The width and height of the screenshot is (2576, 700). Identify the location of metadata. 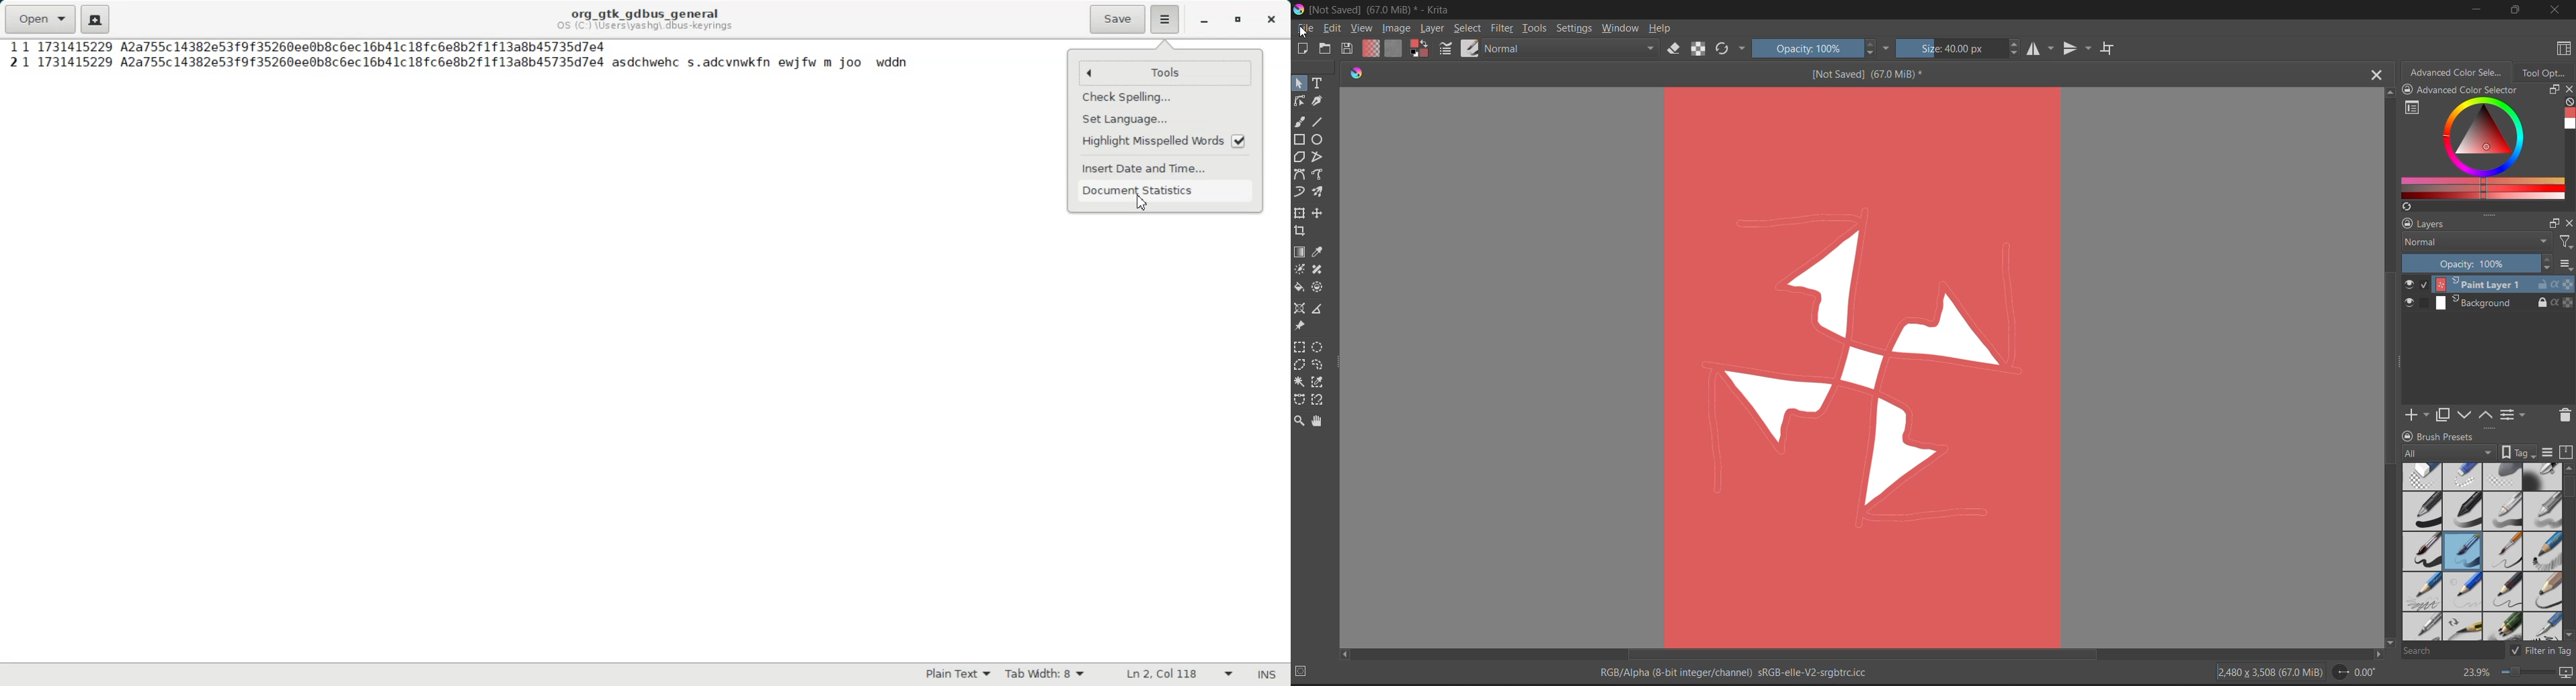
(1741, 670).